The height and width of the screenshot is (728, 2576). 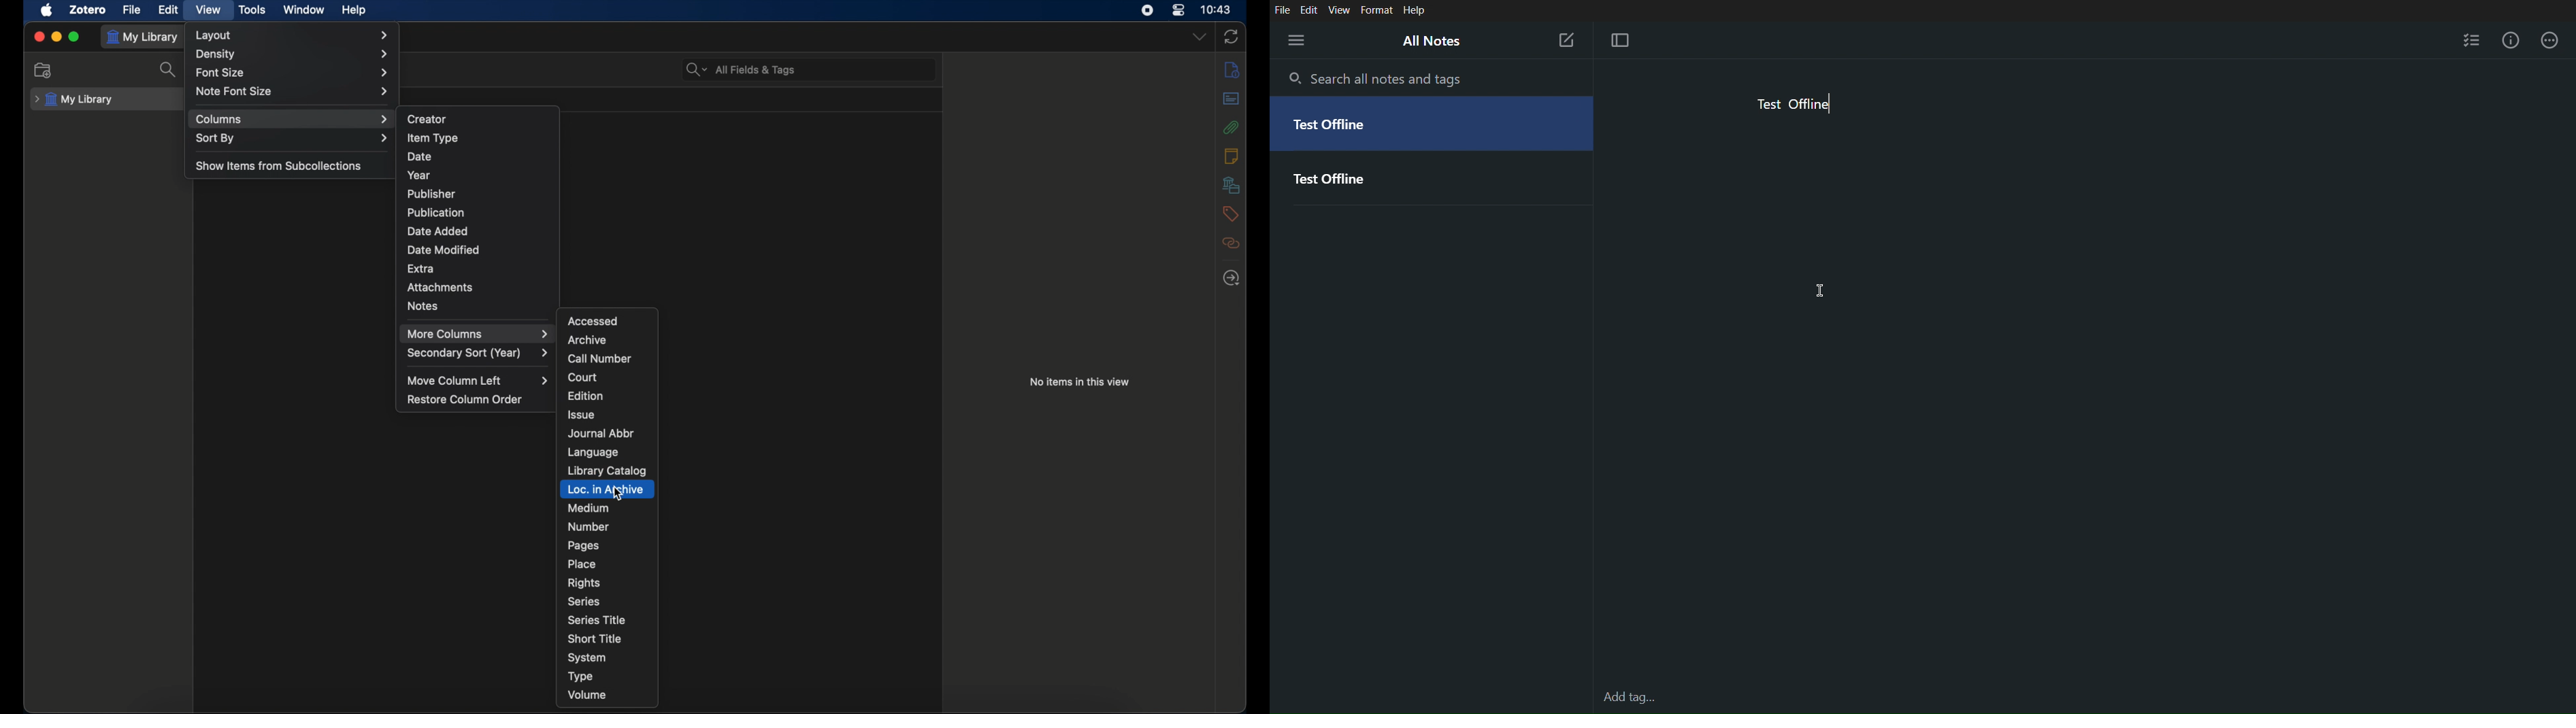 What do you see at coordinates (595, 639) in the screenshot?
I see `short title` at bounding box center [595, 639].